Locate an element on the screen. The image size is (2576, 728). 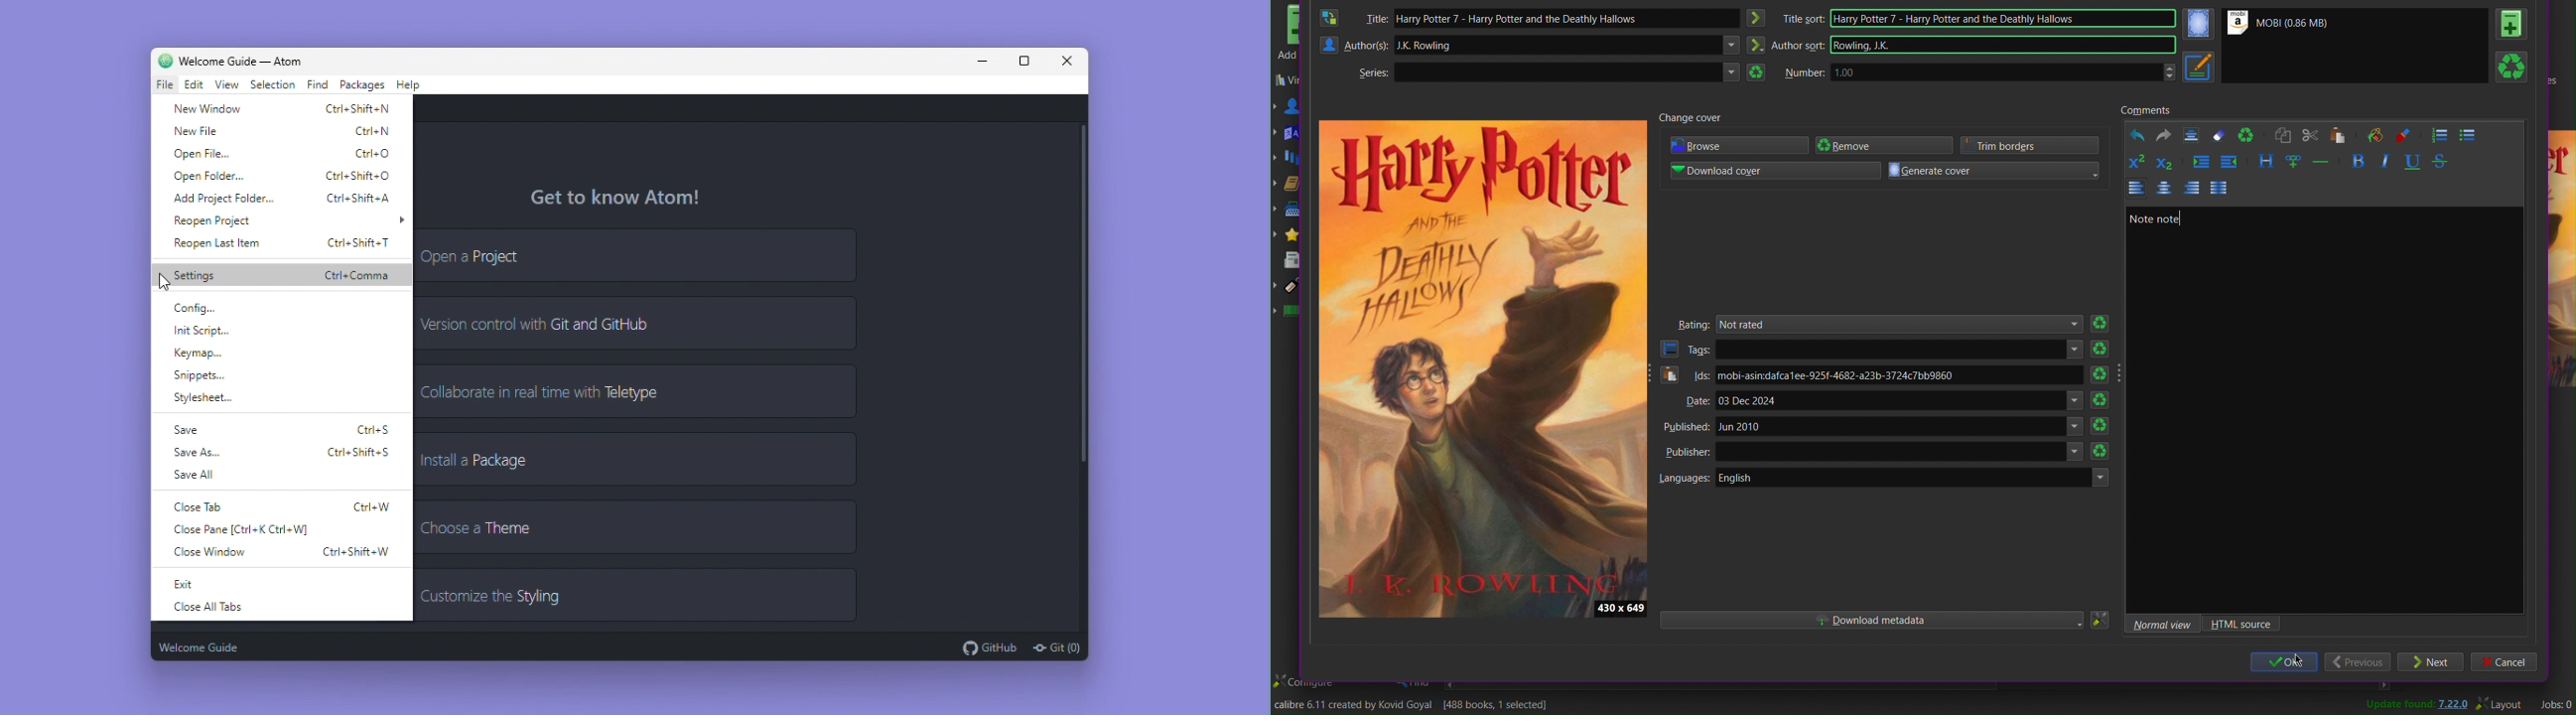
Vertical scroll bar is located at coordinates (1082, 296).